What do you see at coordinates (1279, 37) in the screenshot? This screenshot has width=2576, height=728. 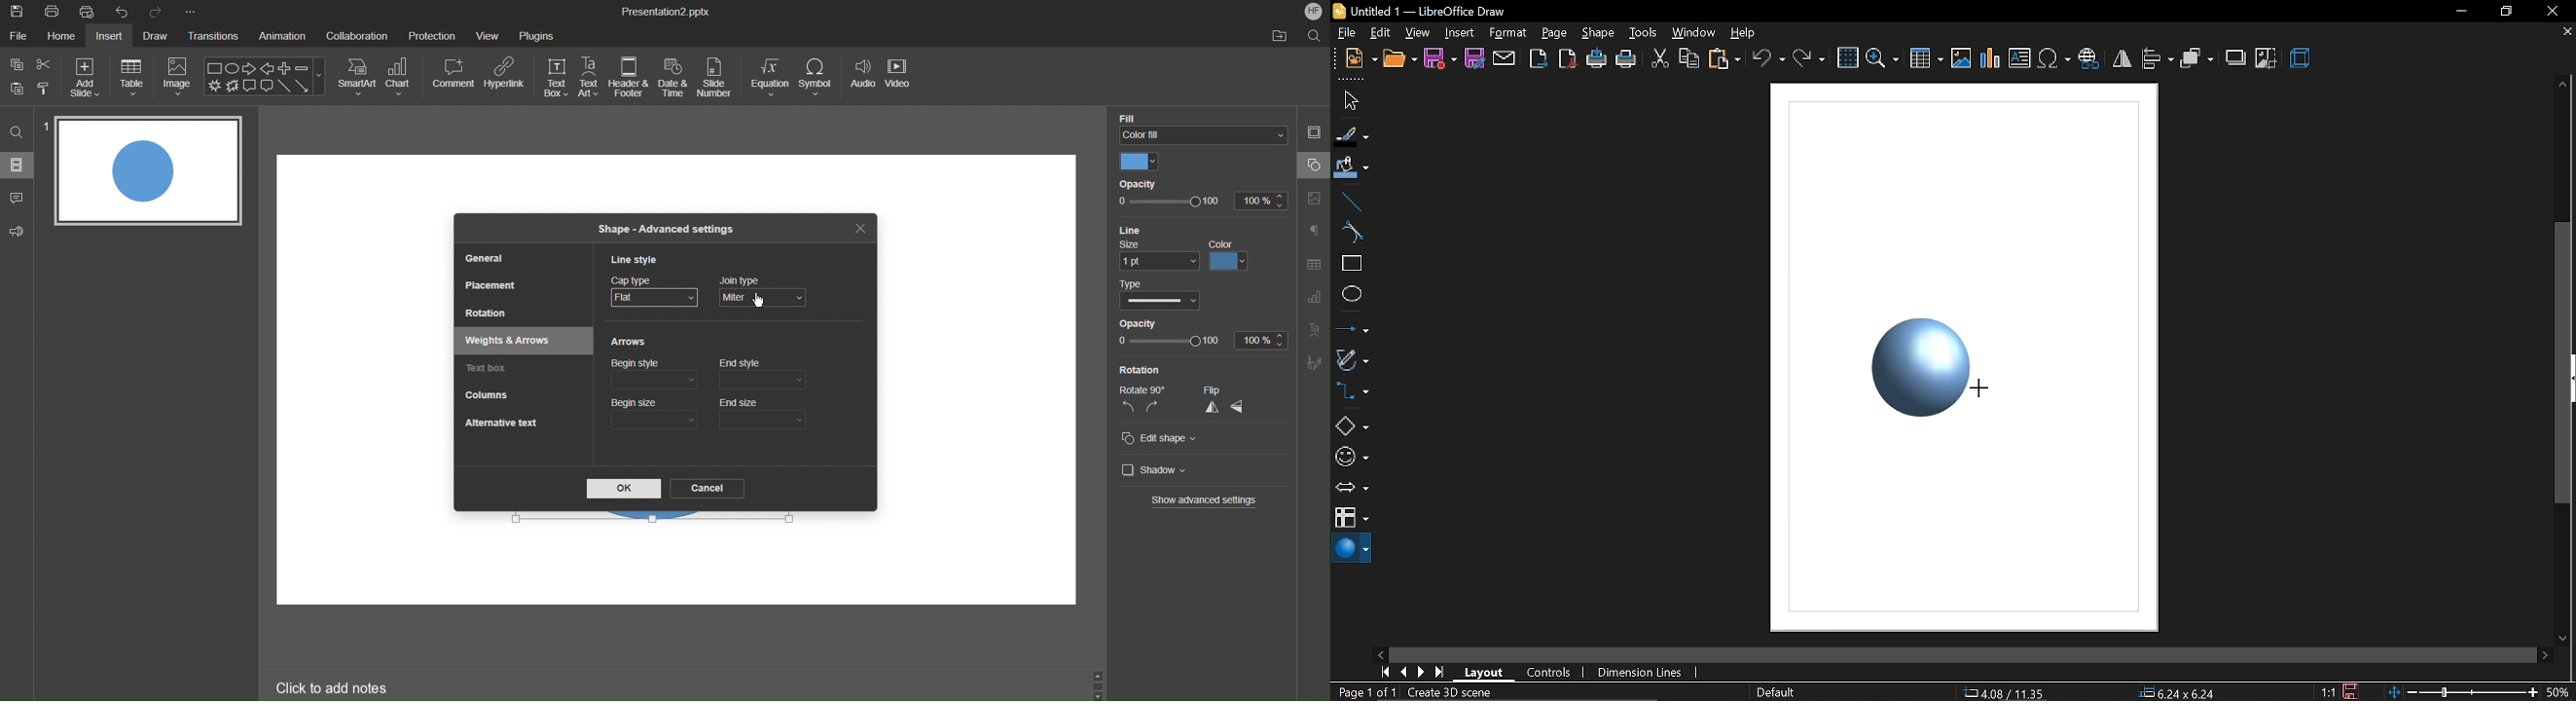 I see `Open File Location` at bounding box center [1279, 37].